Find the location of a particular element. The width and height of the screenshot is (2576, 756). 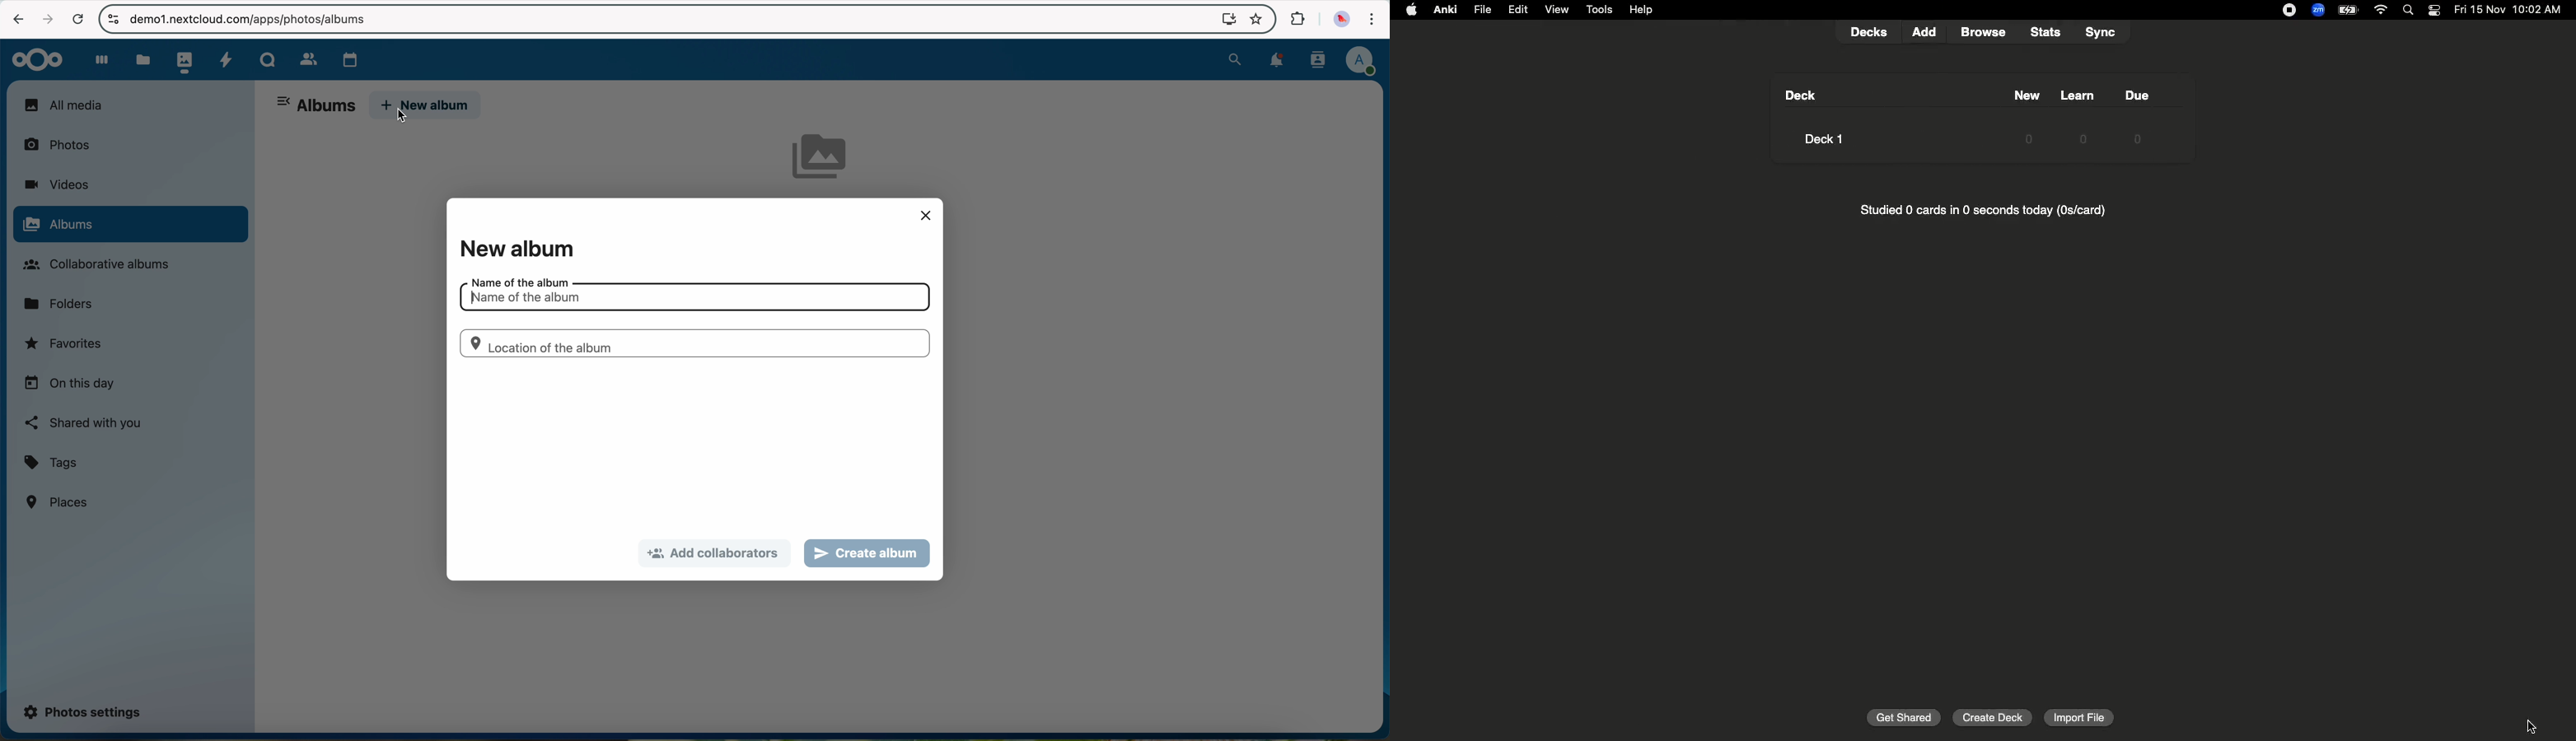

New is located at coordinates (2016, 96).